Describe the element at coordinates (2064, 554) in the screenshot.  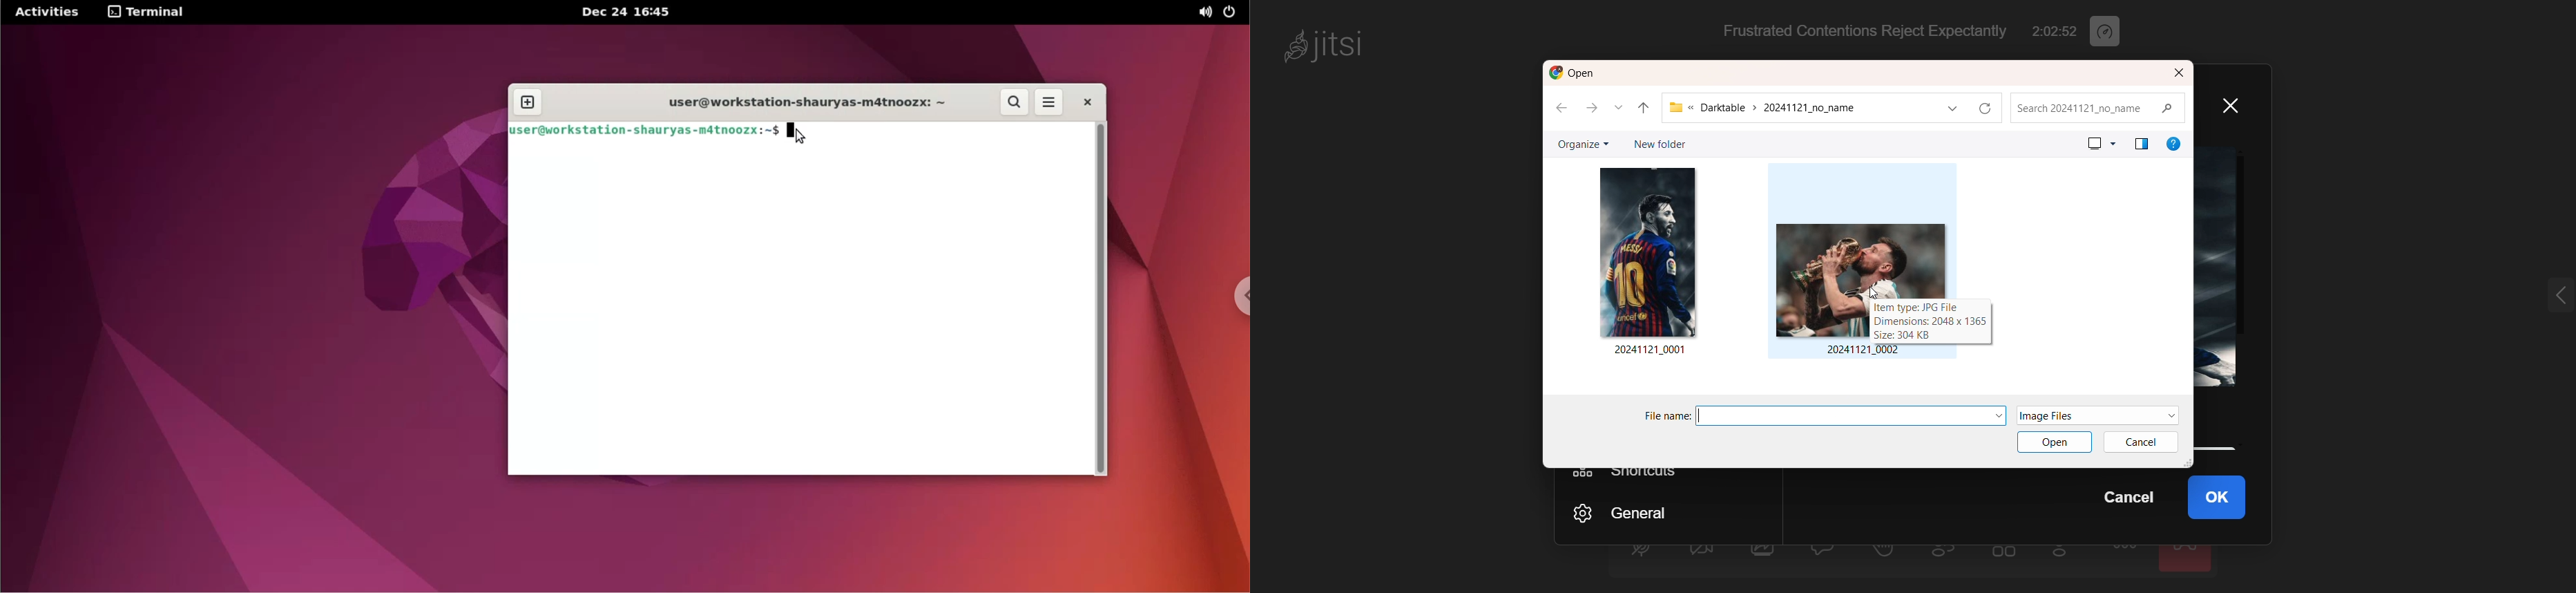
I see `add participants` at that location.